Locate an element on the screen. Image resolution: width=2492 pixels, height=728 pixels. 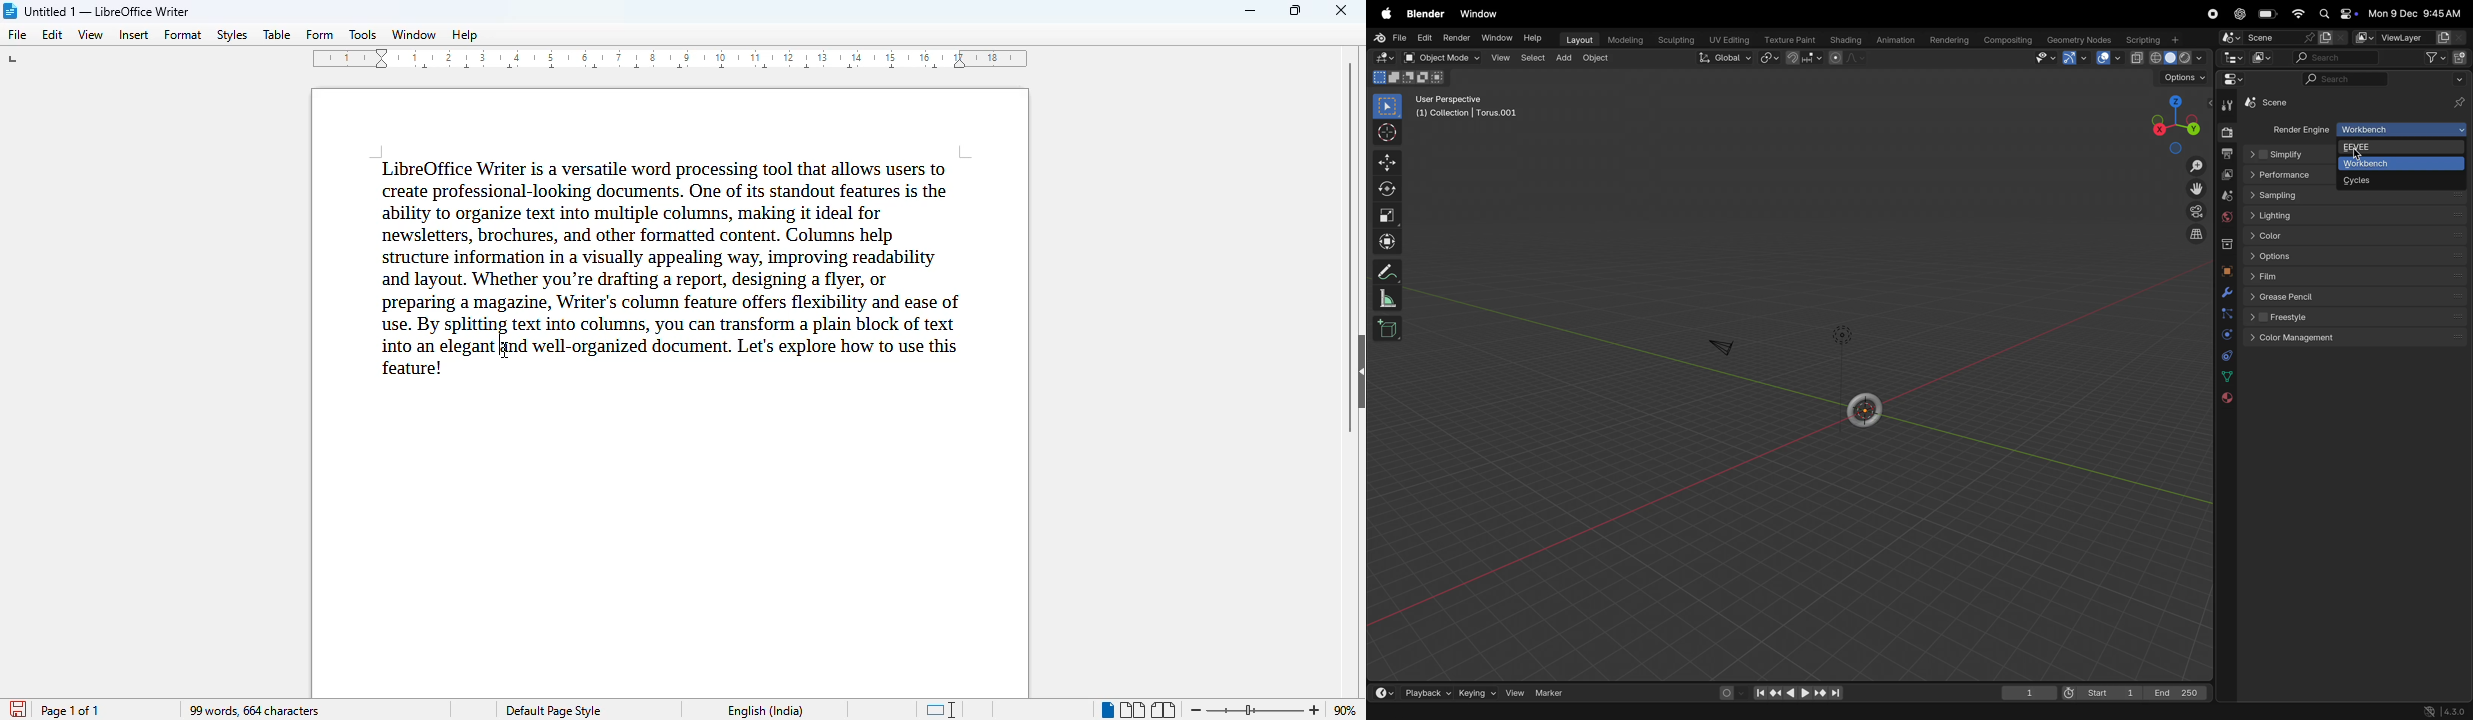
view layer is located at coordinates (2410, 37).